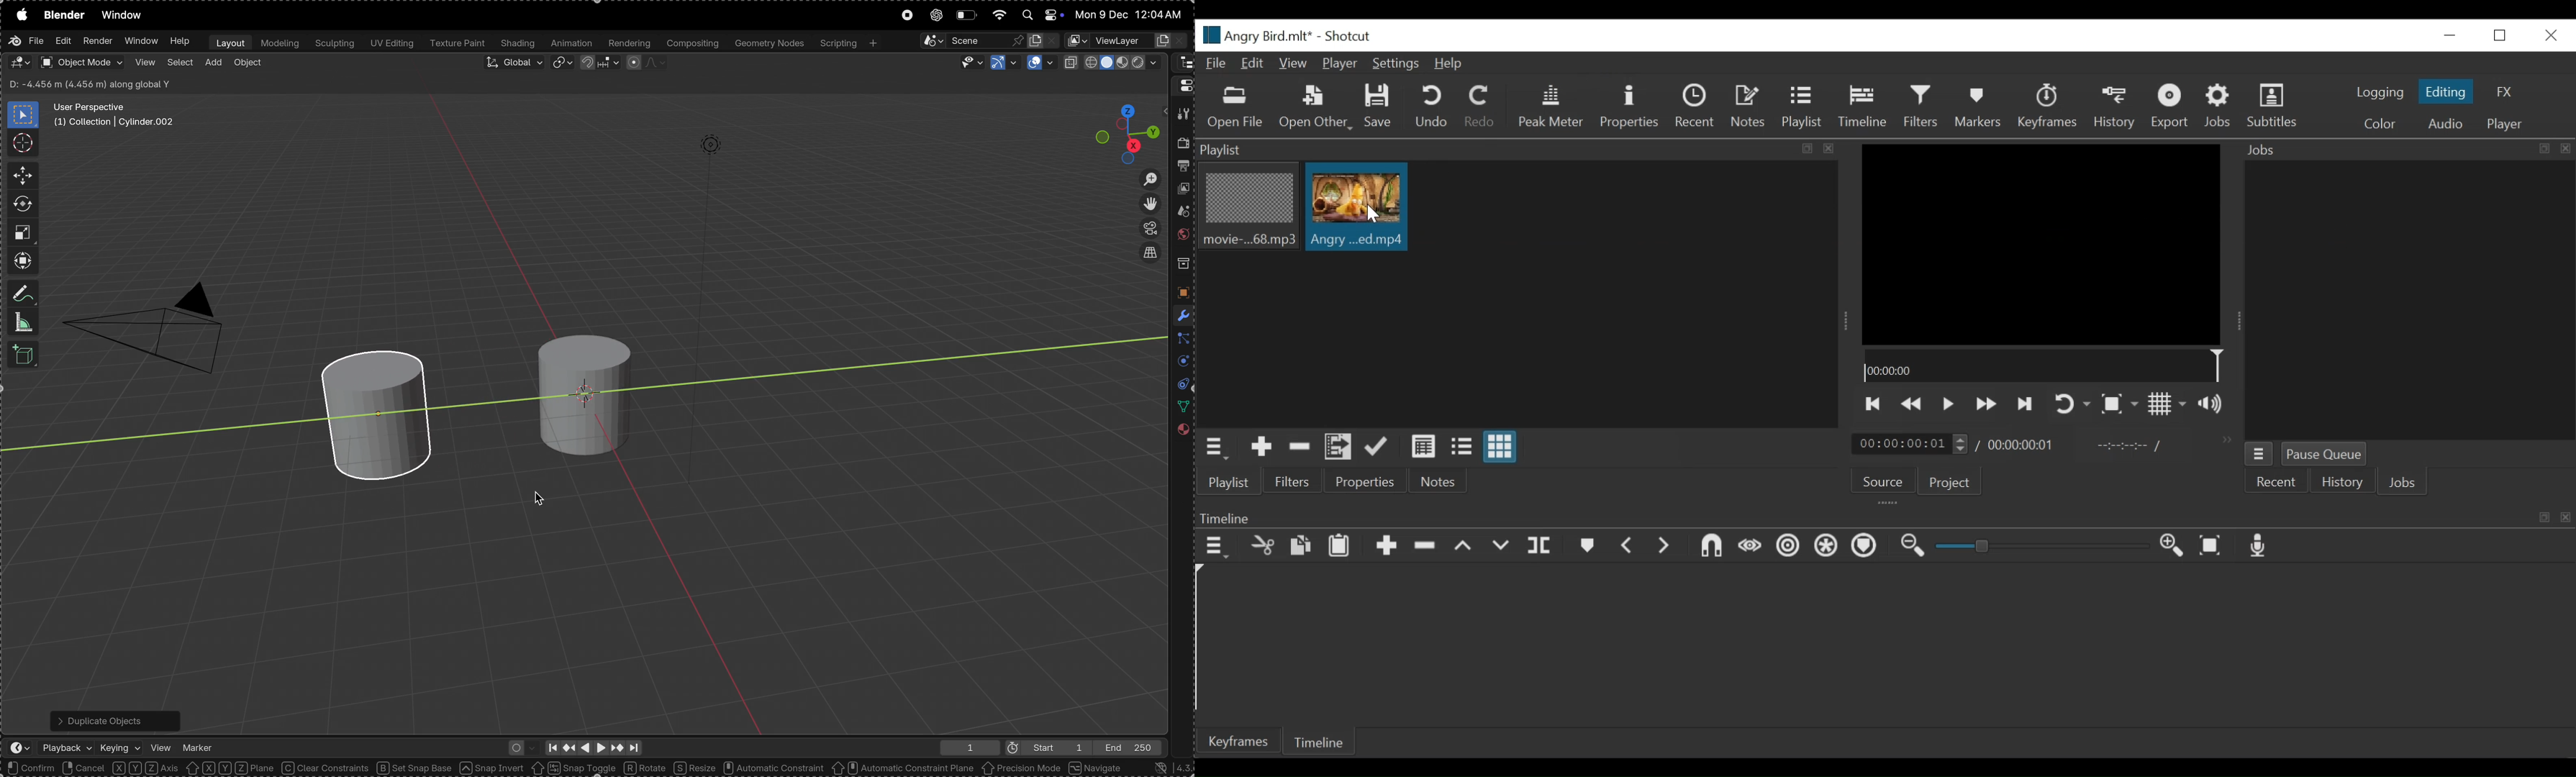 The image size is (2576, 784). What do you see at coordinates (519, 44) in the screenshot?
I see `shading` at bounding box center [519, 44].